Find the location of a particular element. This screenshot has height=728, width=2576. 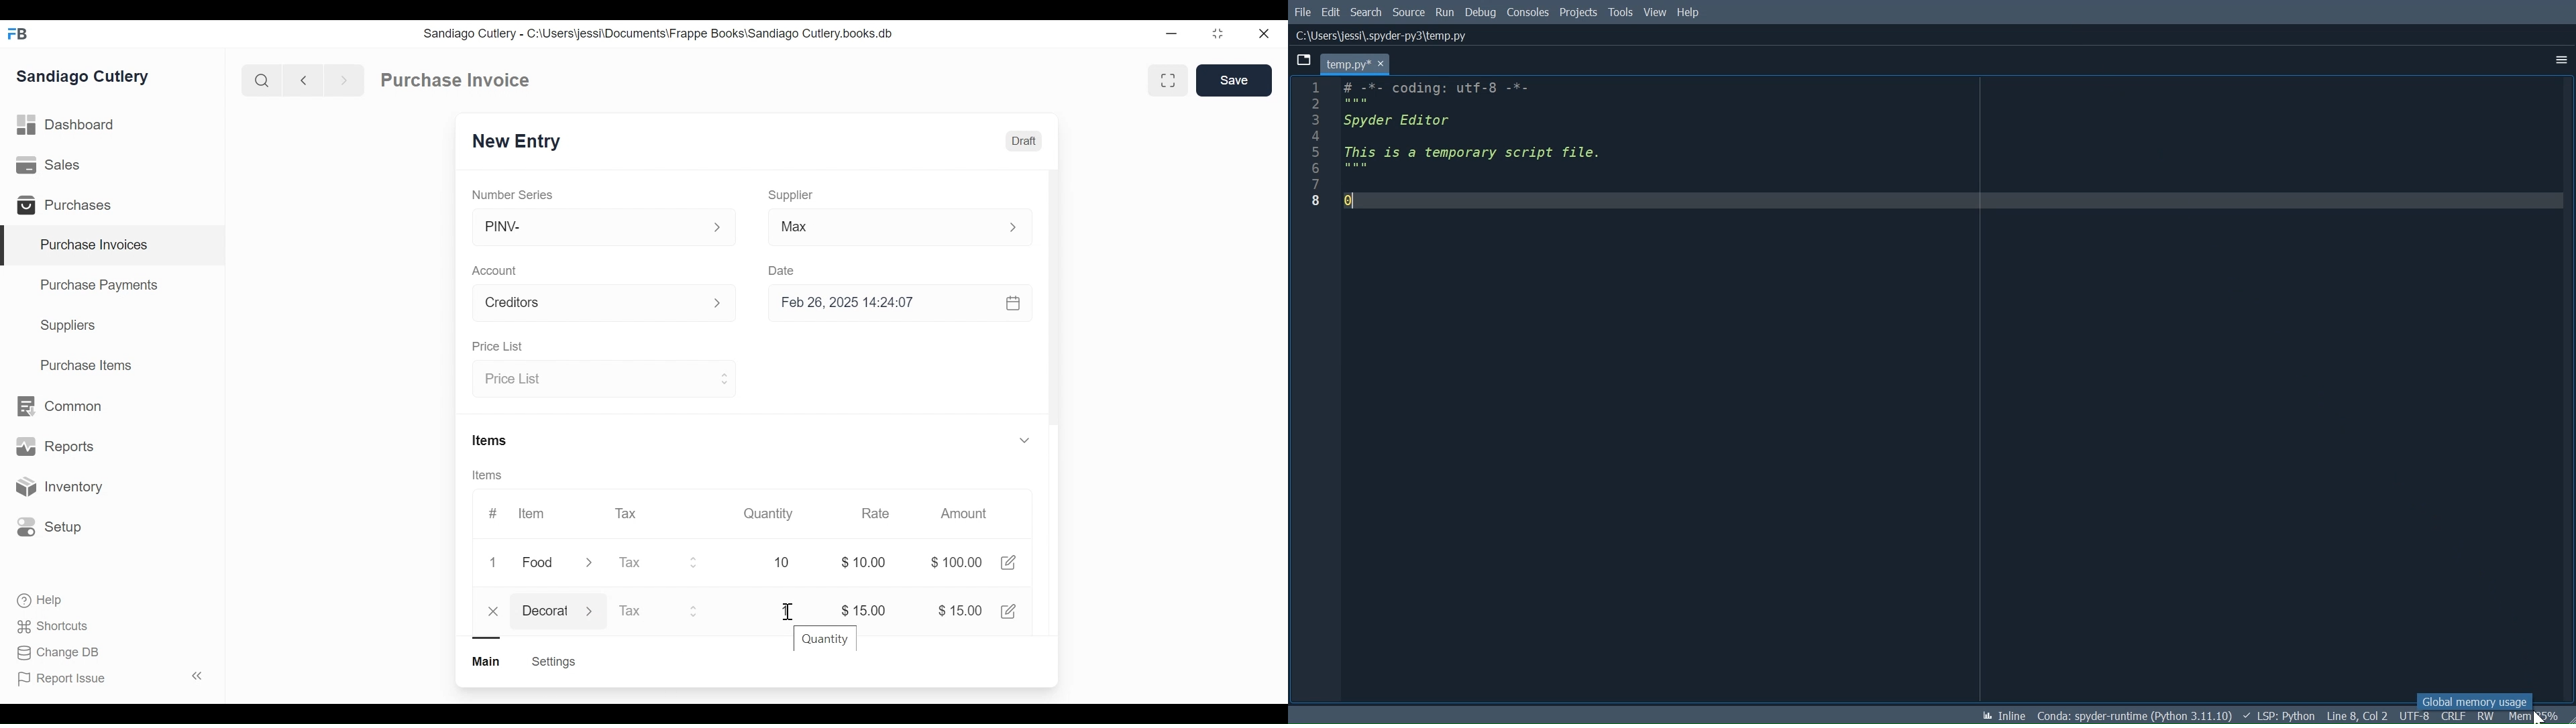

Run is located at coordinates (1446, 11).